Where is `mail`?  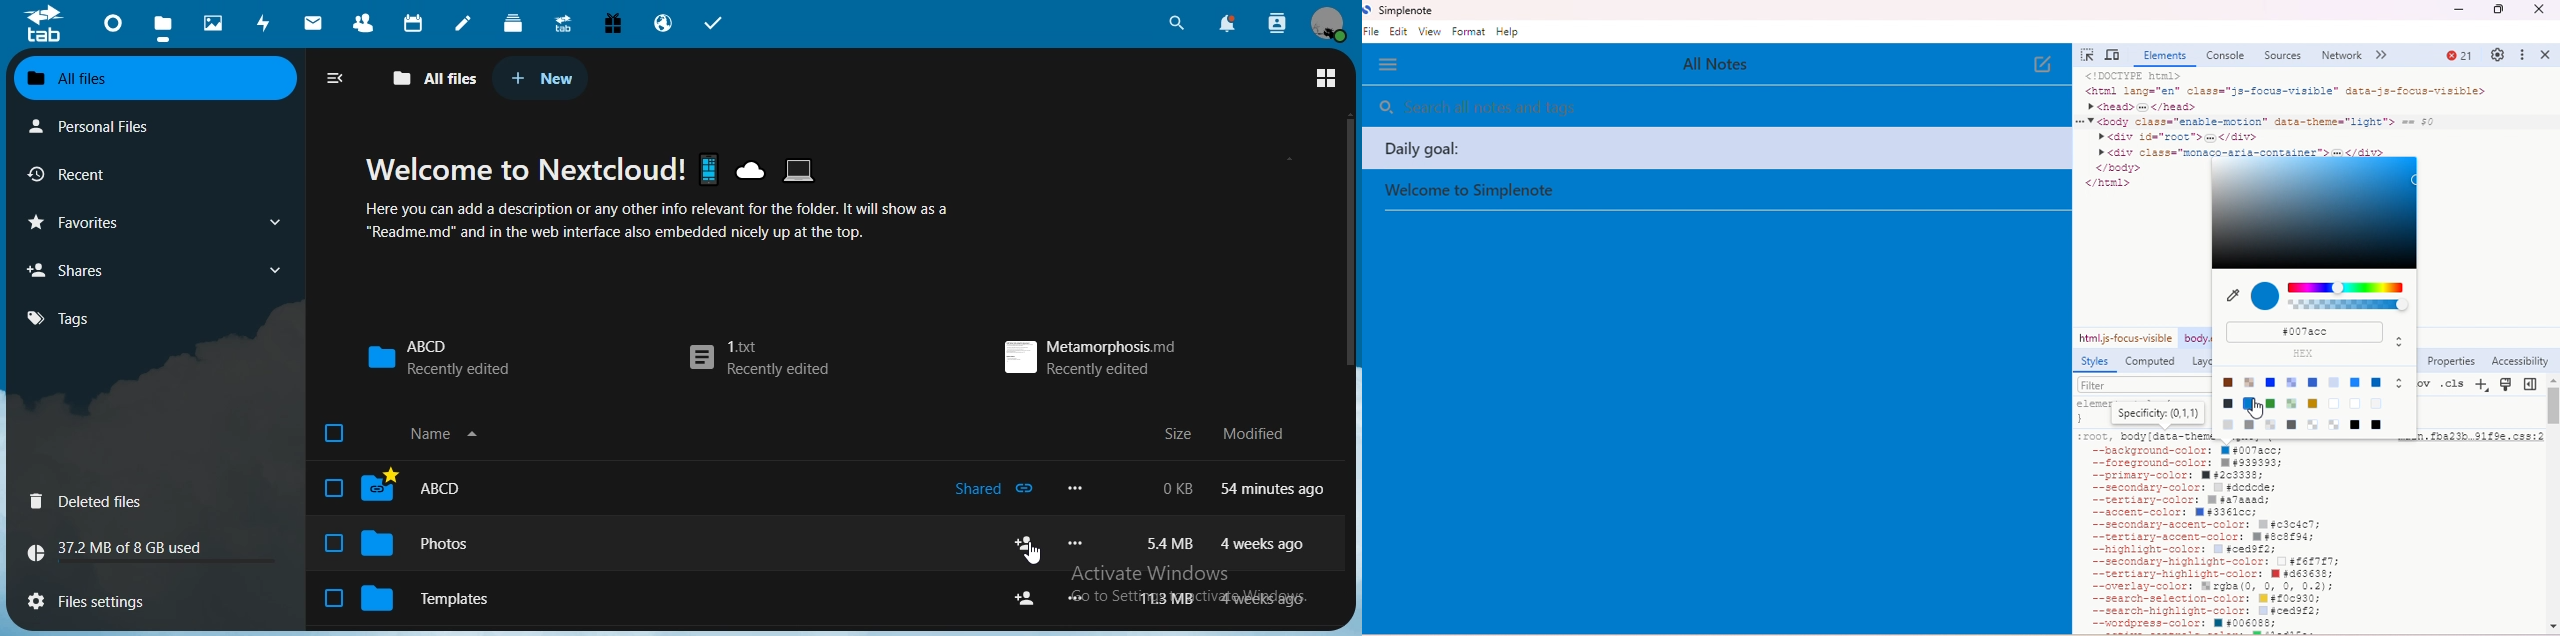 mail is located at coordinates (316, 25).